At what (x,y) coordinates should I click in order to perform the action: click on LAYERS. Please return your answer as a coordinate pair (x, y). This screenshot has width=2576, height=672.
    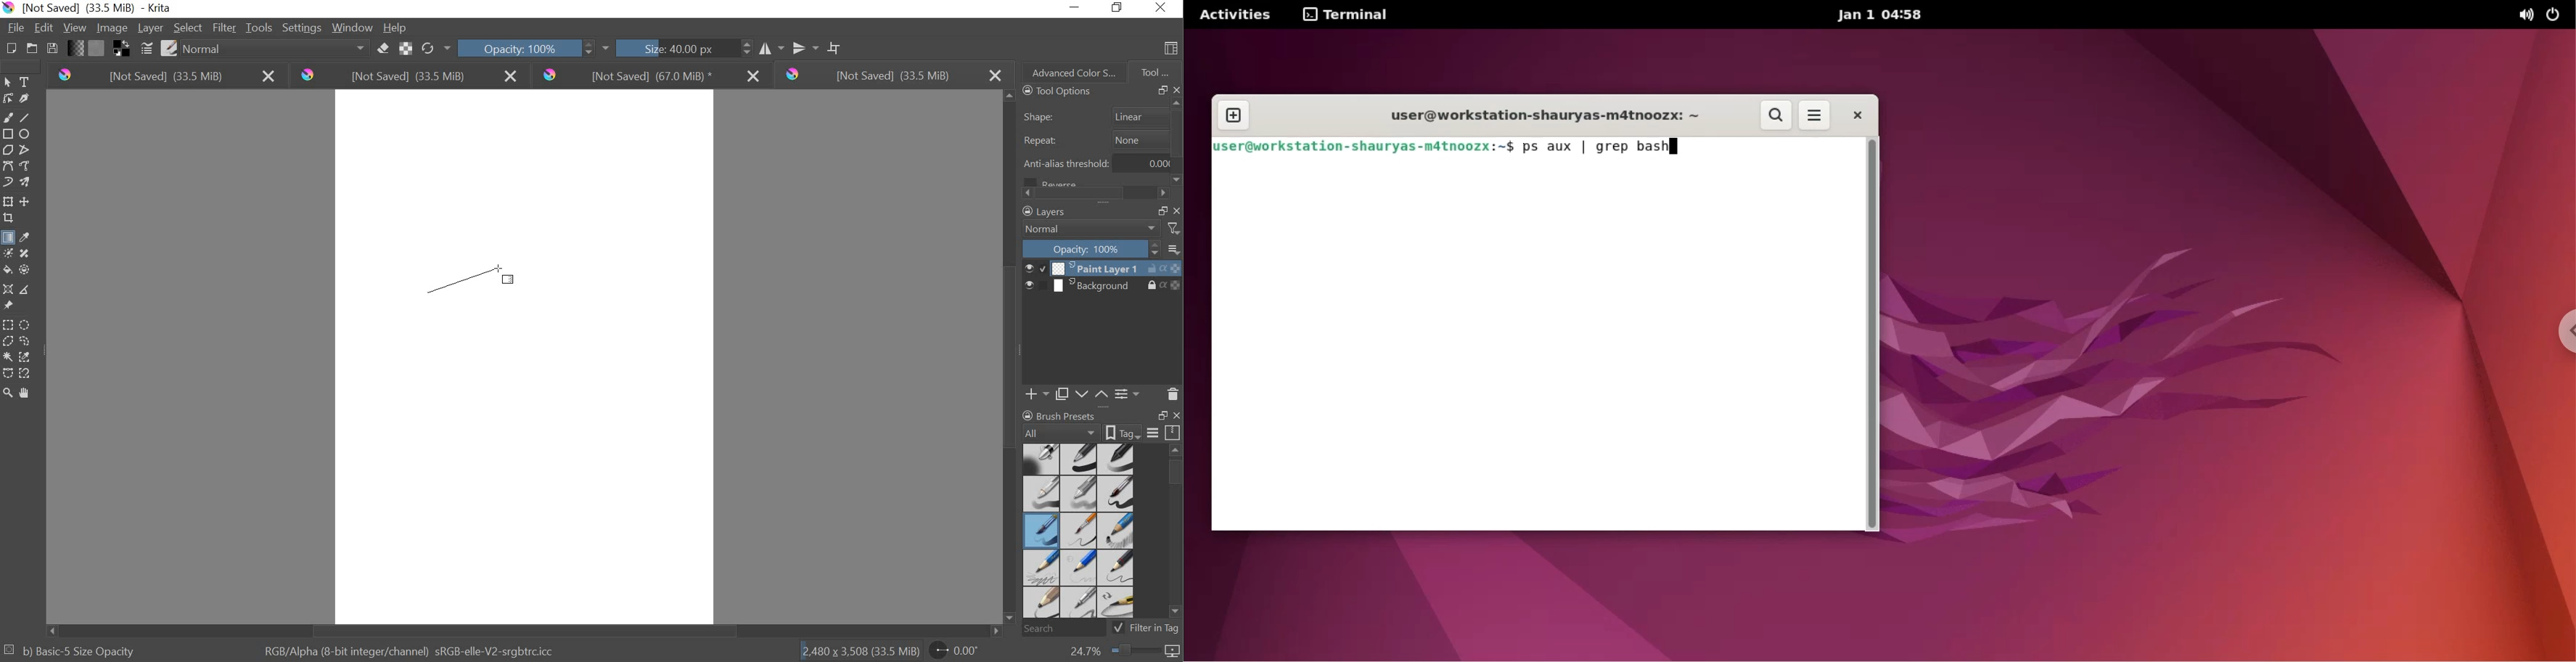
    Looking at the image, I should click on (1042, 211).